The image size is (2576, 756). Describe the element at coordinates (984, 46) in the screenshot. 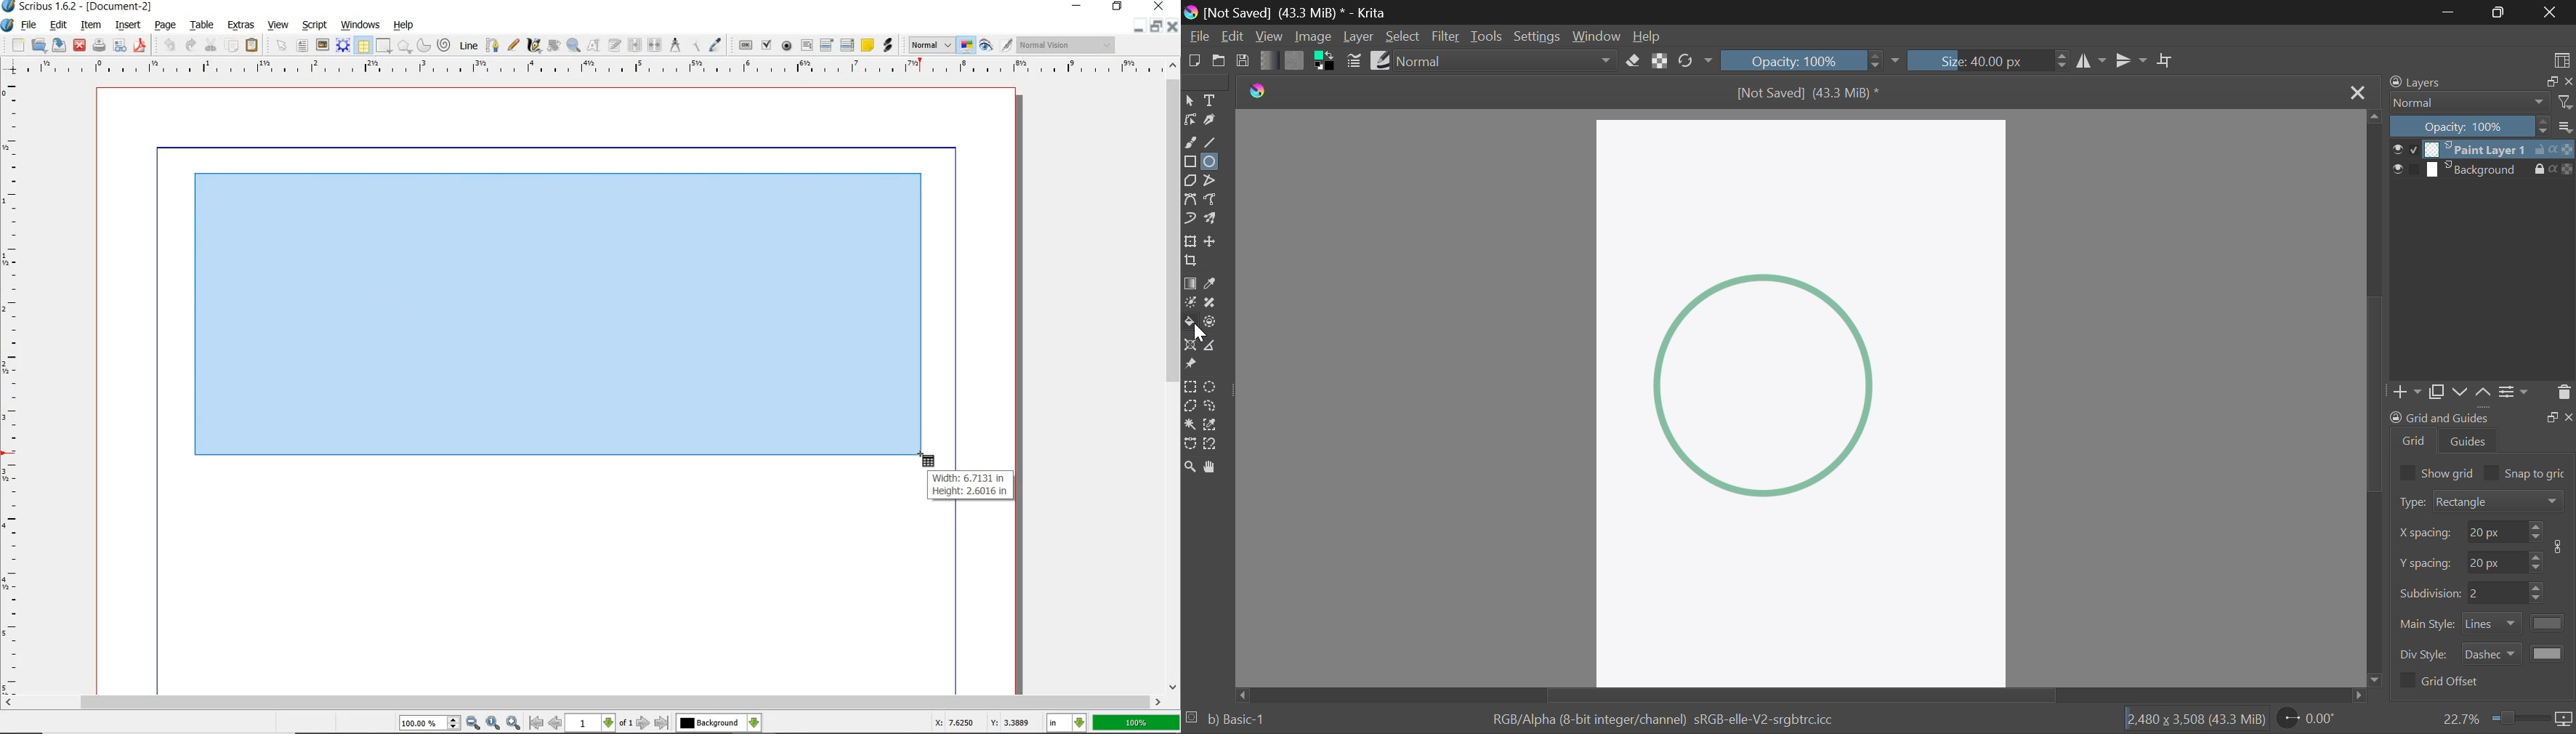

I see `preview mode` at that location.